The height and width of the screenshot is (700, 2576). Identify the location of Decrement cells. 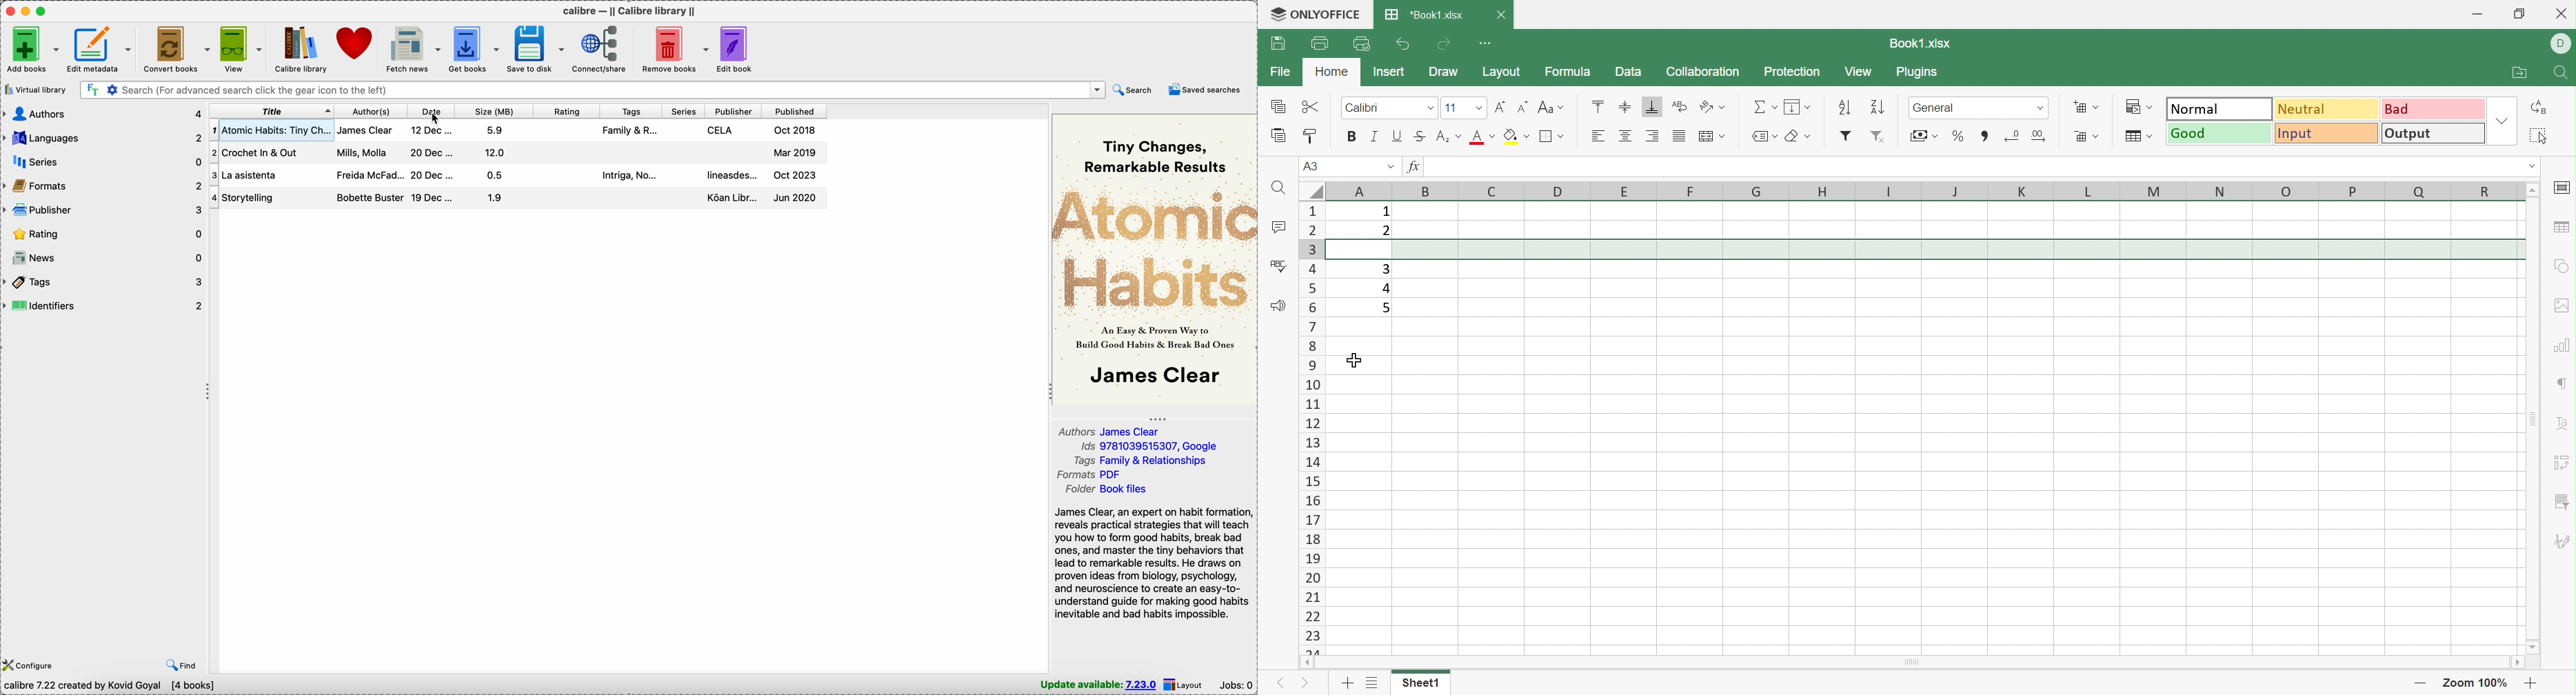
(2012, 133).